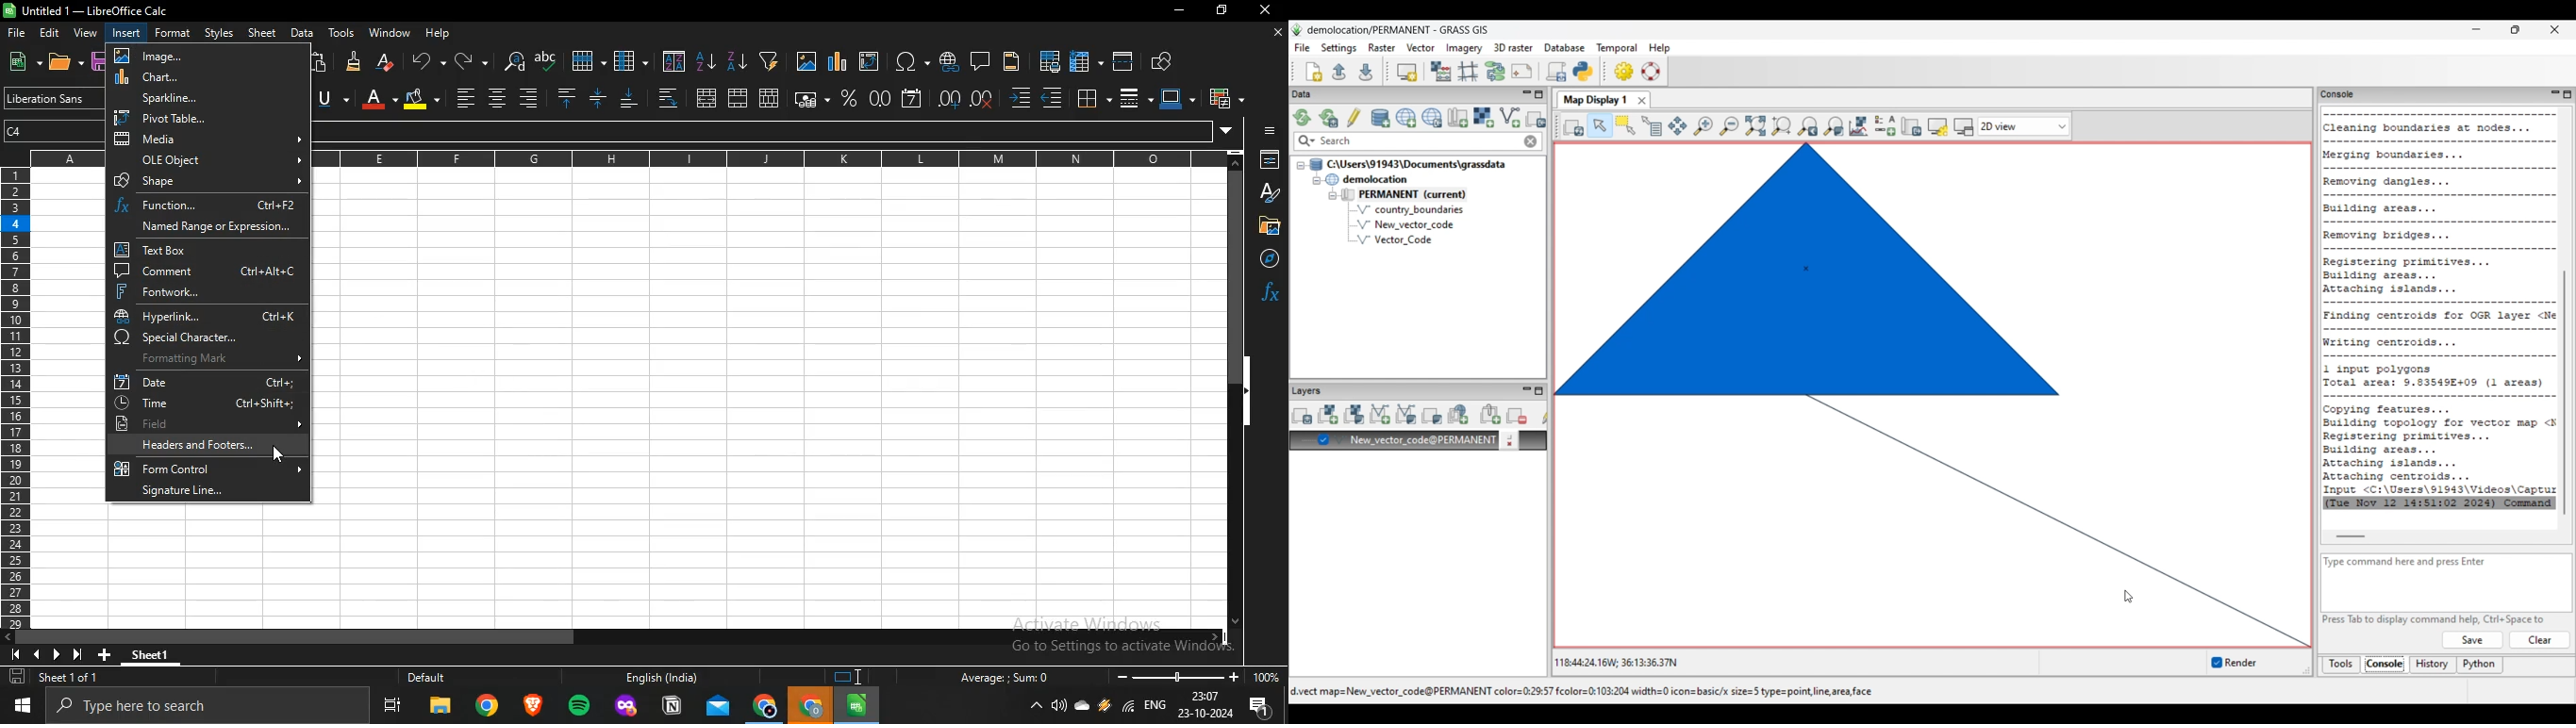 The height and width of the screenshot is (728, 2576). I want to click on properties, so click(1267, 160).